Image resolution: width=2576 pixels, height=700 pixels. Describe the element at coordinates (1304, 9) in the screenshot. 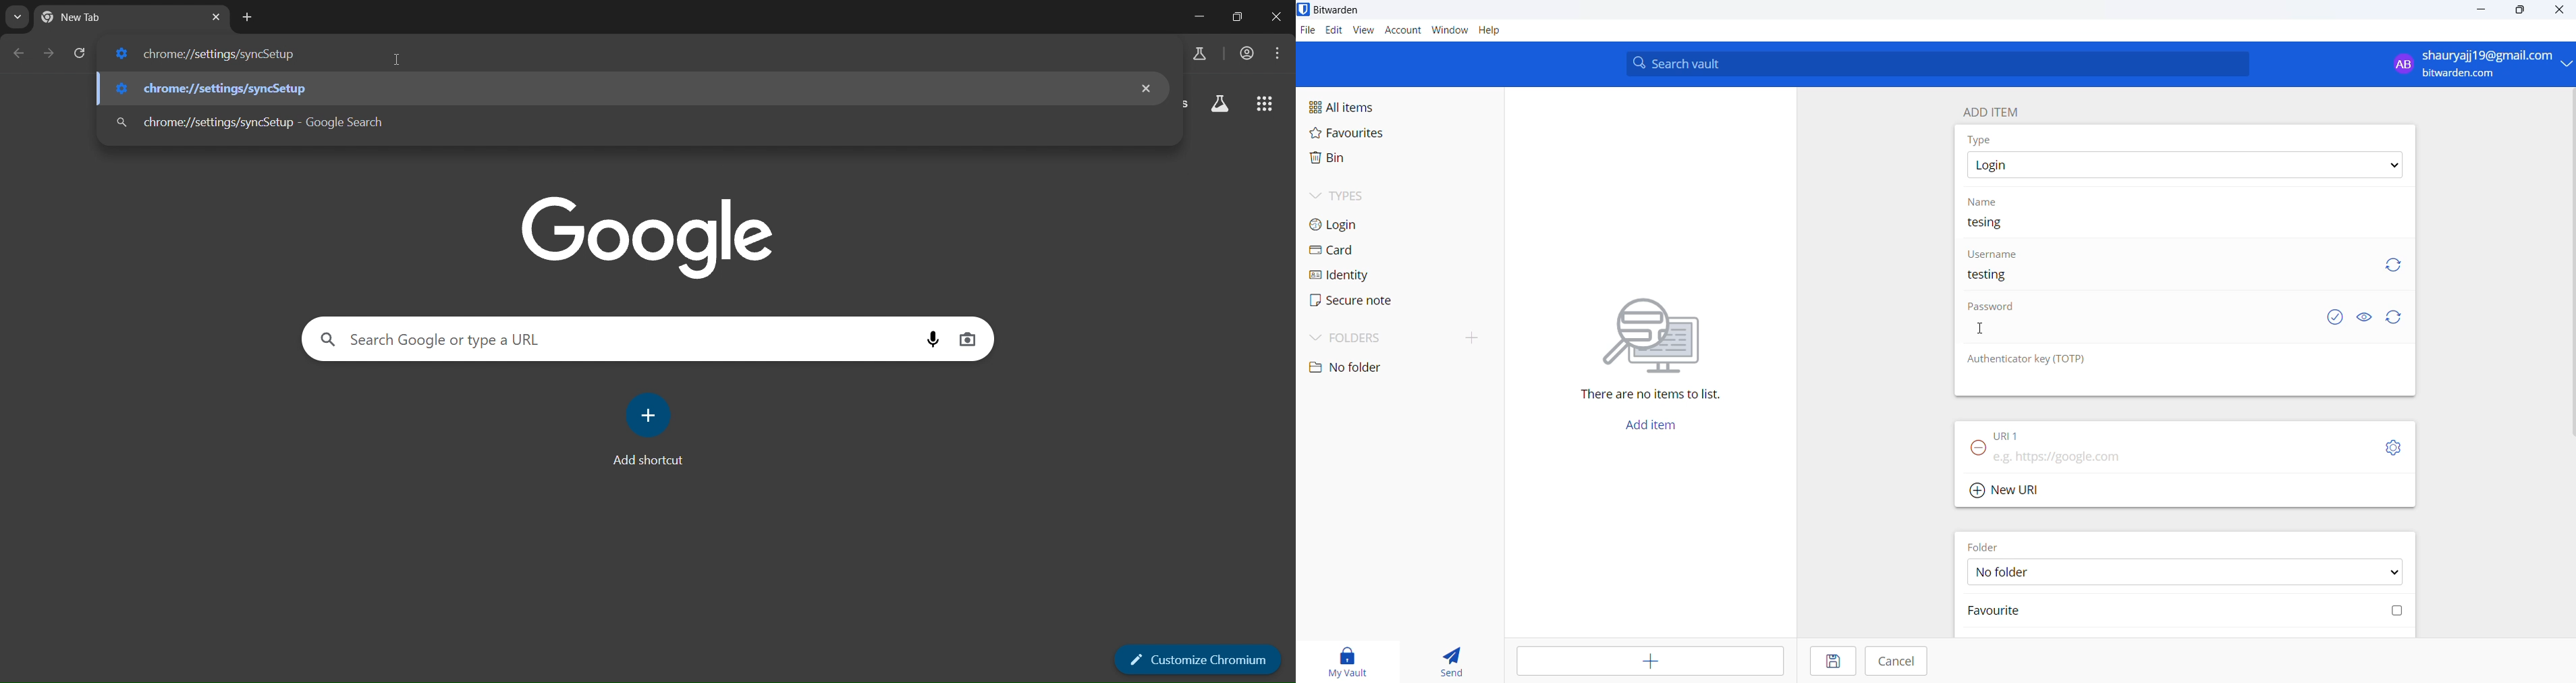

I see `application logo` at that location.